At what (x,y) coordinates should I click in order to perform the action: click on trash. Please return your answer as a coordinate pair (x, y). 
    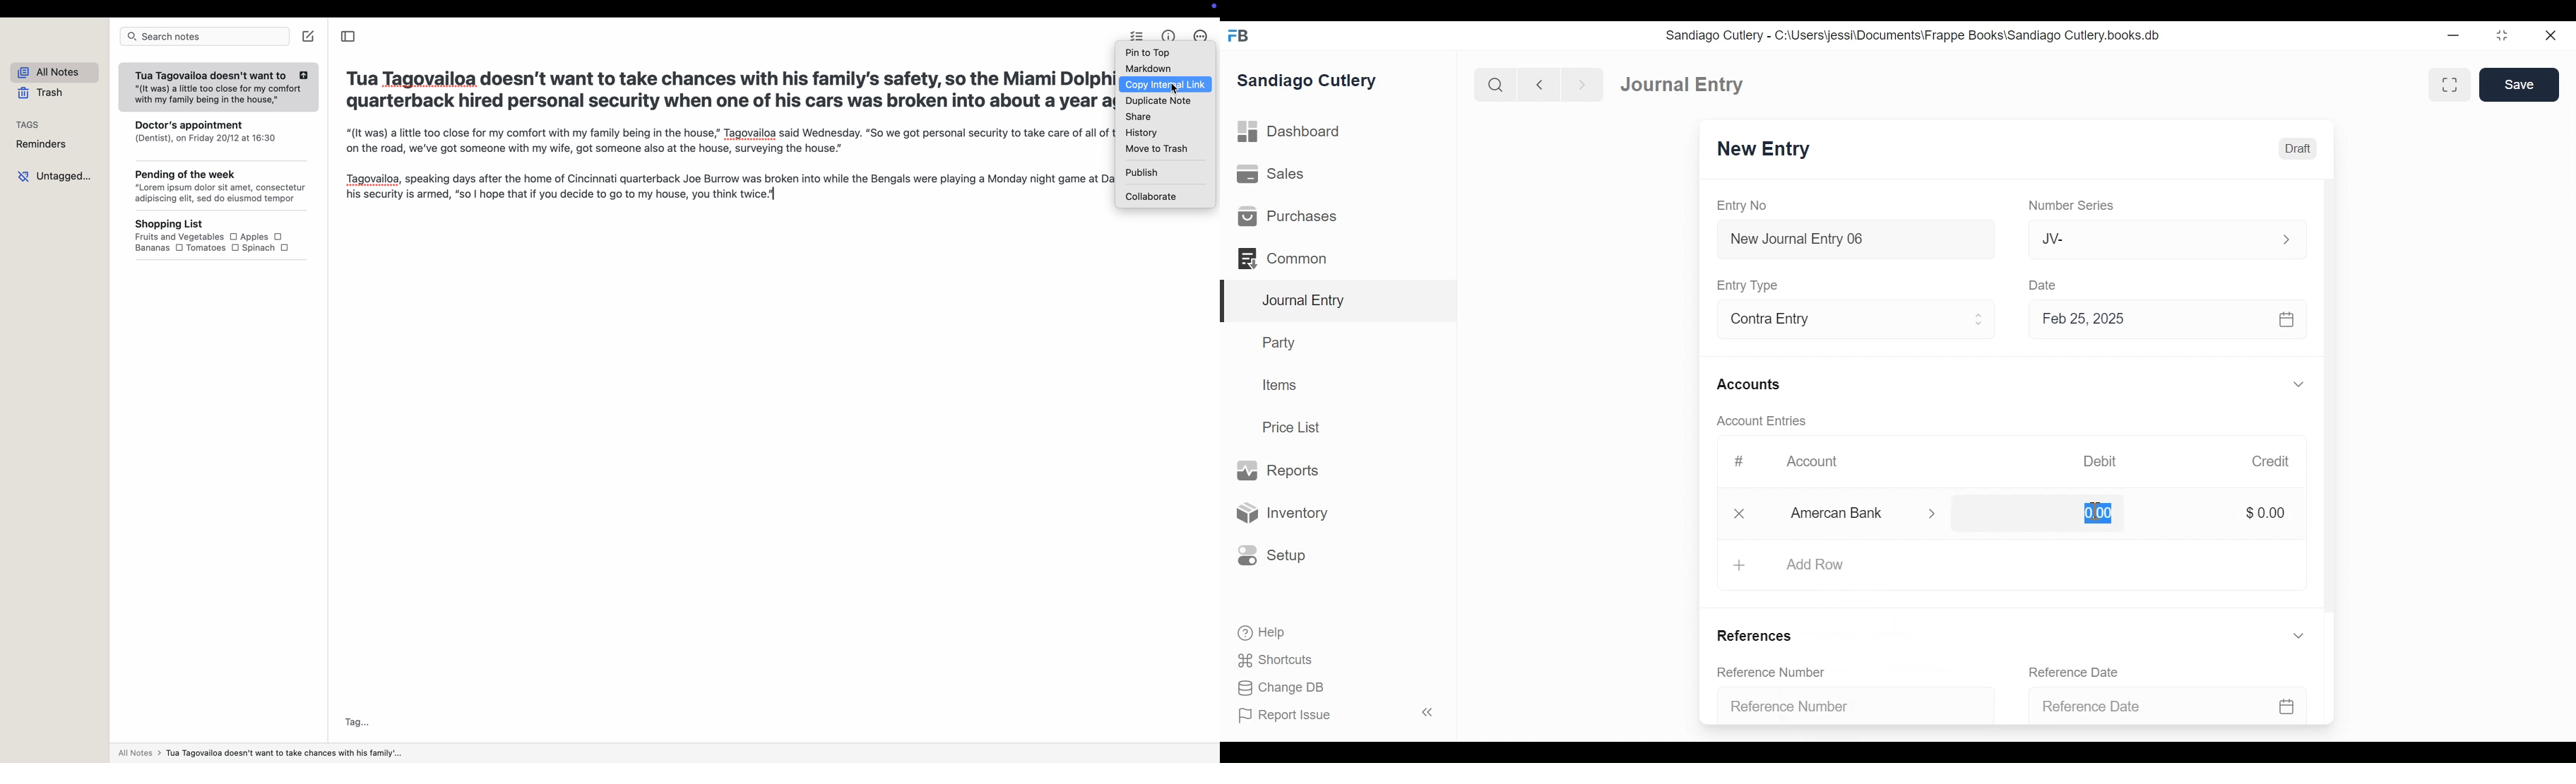
    Looking at the image, I should click on (40, 94).